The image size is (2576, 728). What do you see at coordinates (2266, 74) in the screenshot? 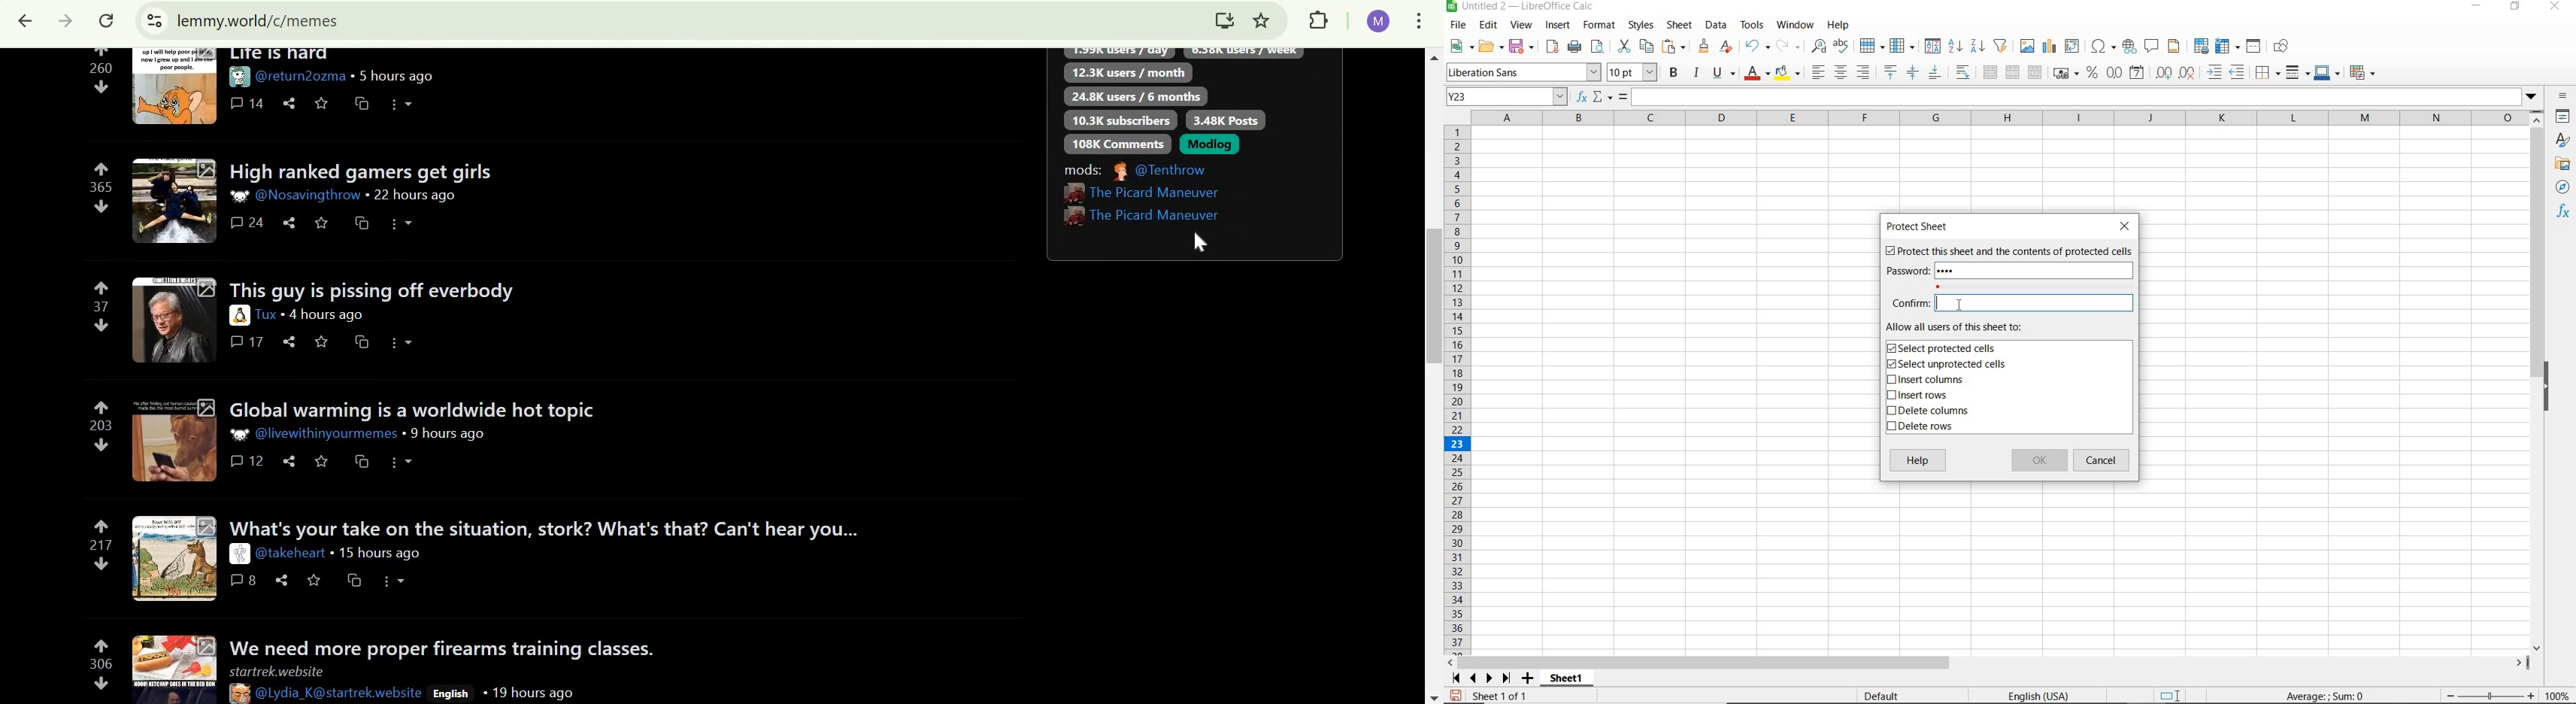
I see `BORDERS` at bounding box center [2266, 74].